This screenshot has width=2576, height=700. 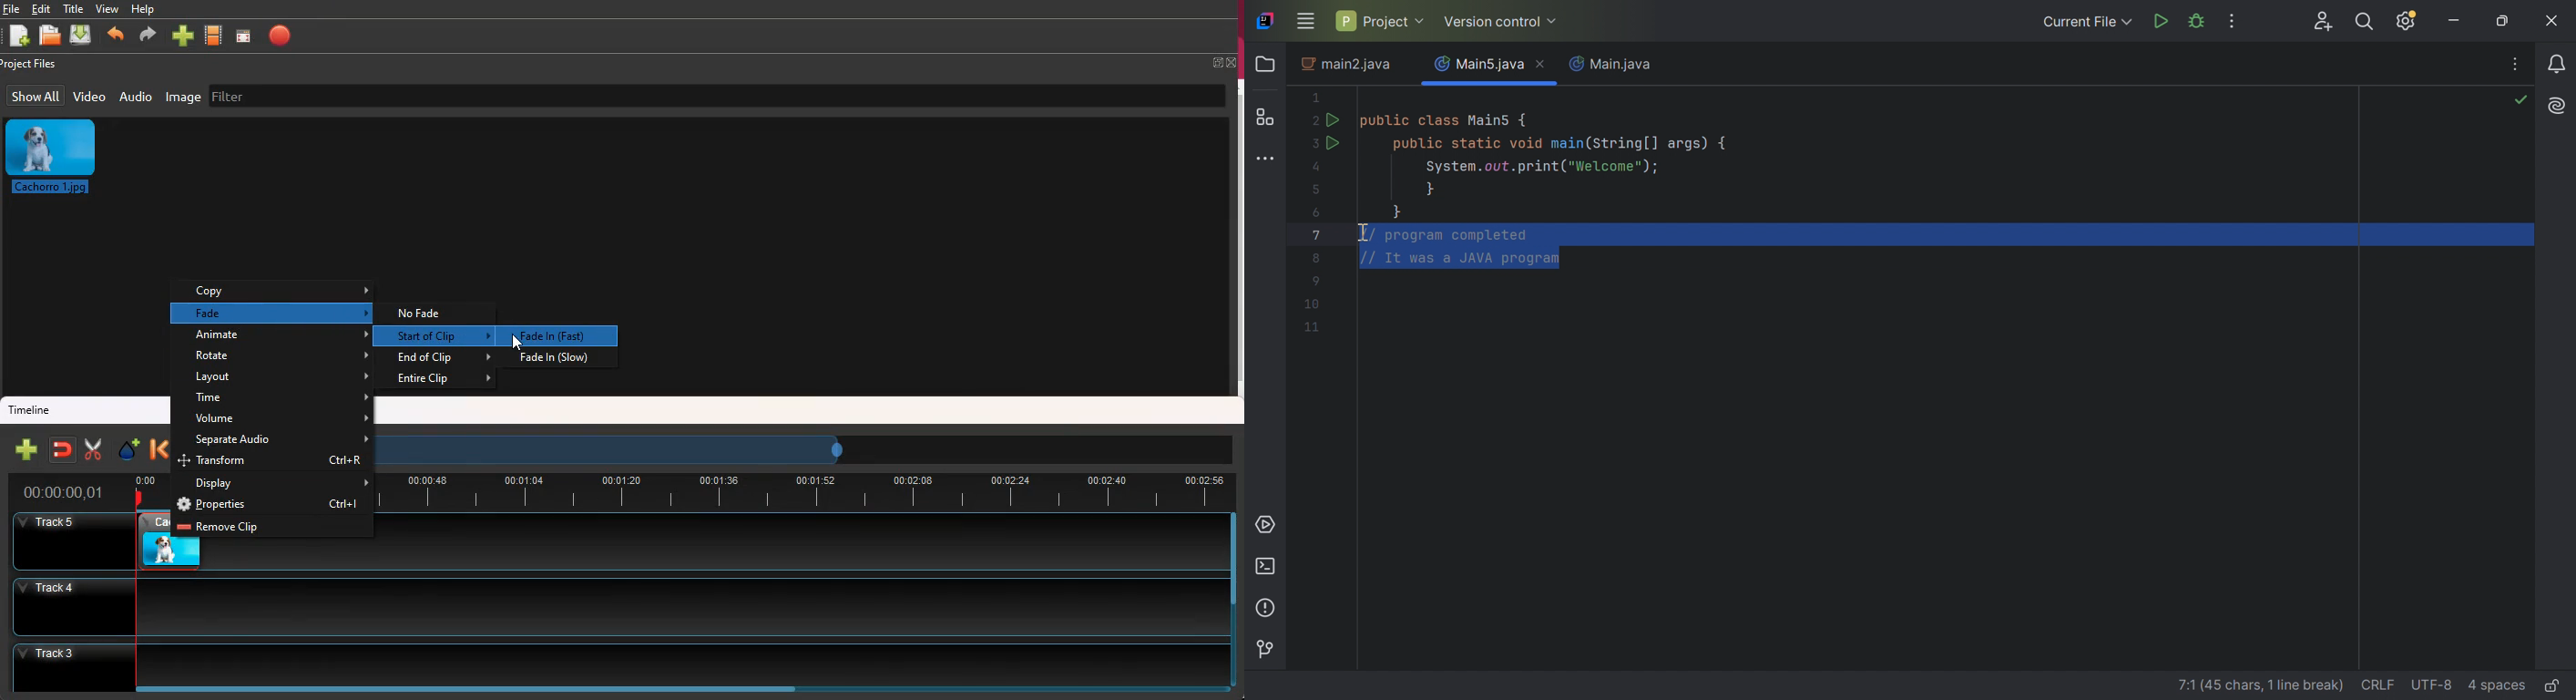 I want to click on cut, so click(x=92, y=448).